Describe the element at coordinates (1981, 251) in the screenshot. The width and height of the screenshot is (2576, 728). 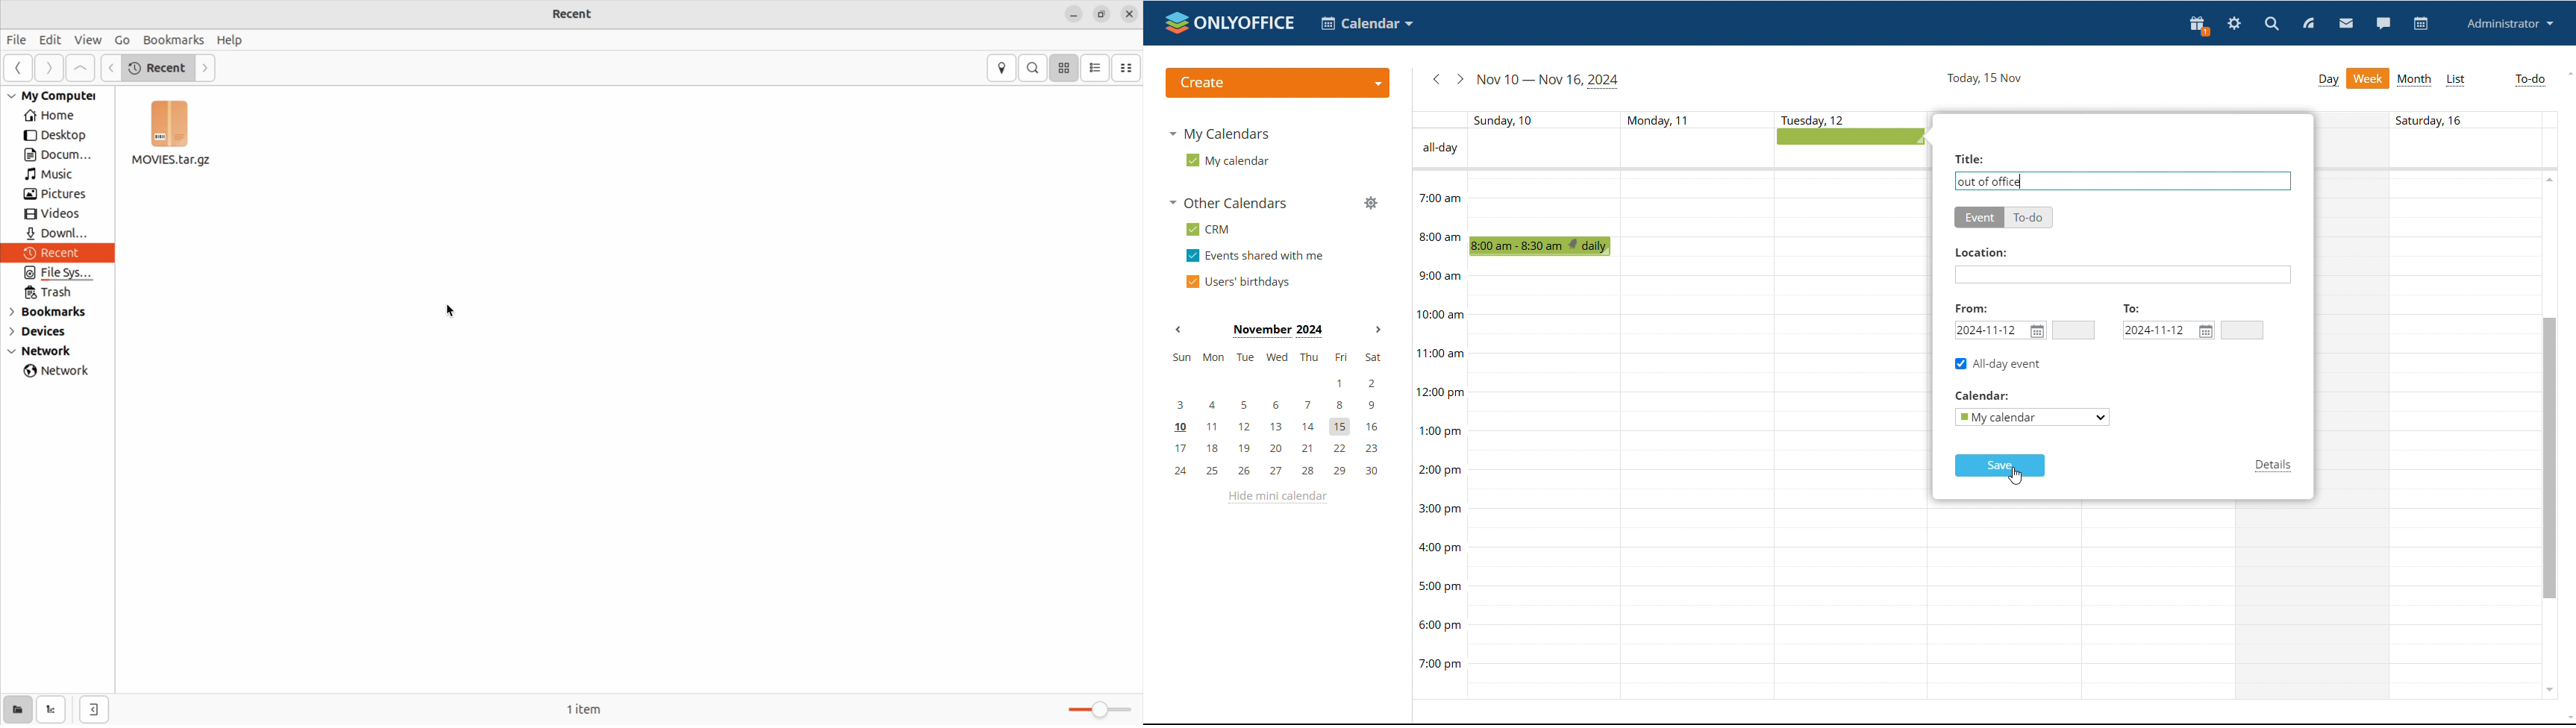
I see `` at that location.